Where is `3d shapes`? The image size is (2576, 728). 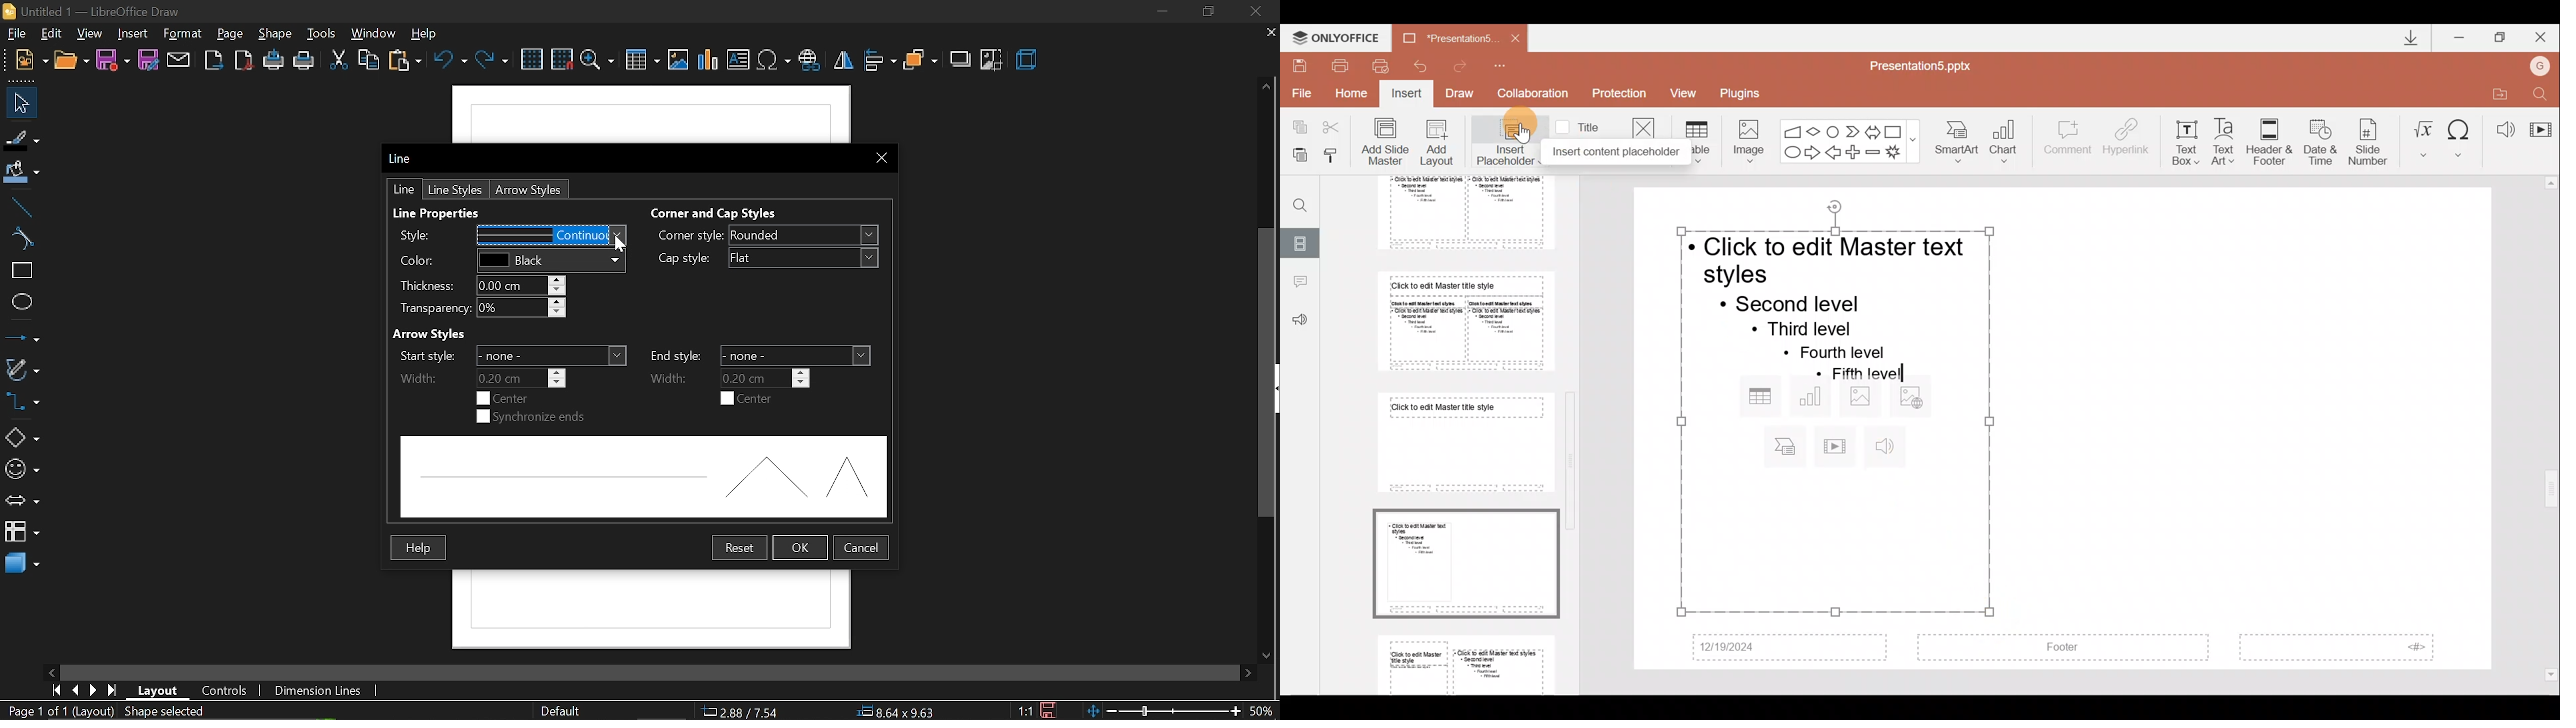
3d shapes is located at coordinates (21, 563).